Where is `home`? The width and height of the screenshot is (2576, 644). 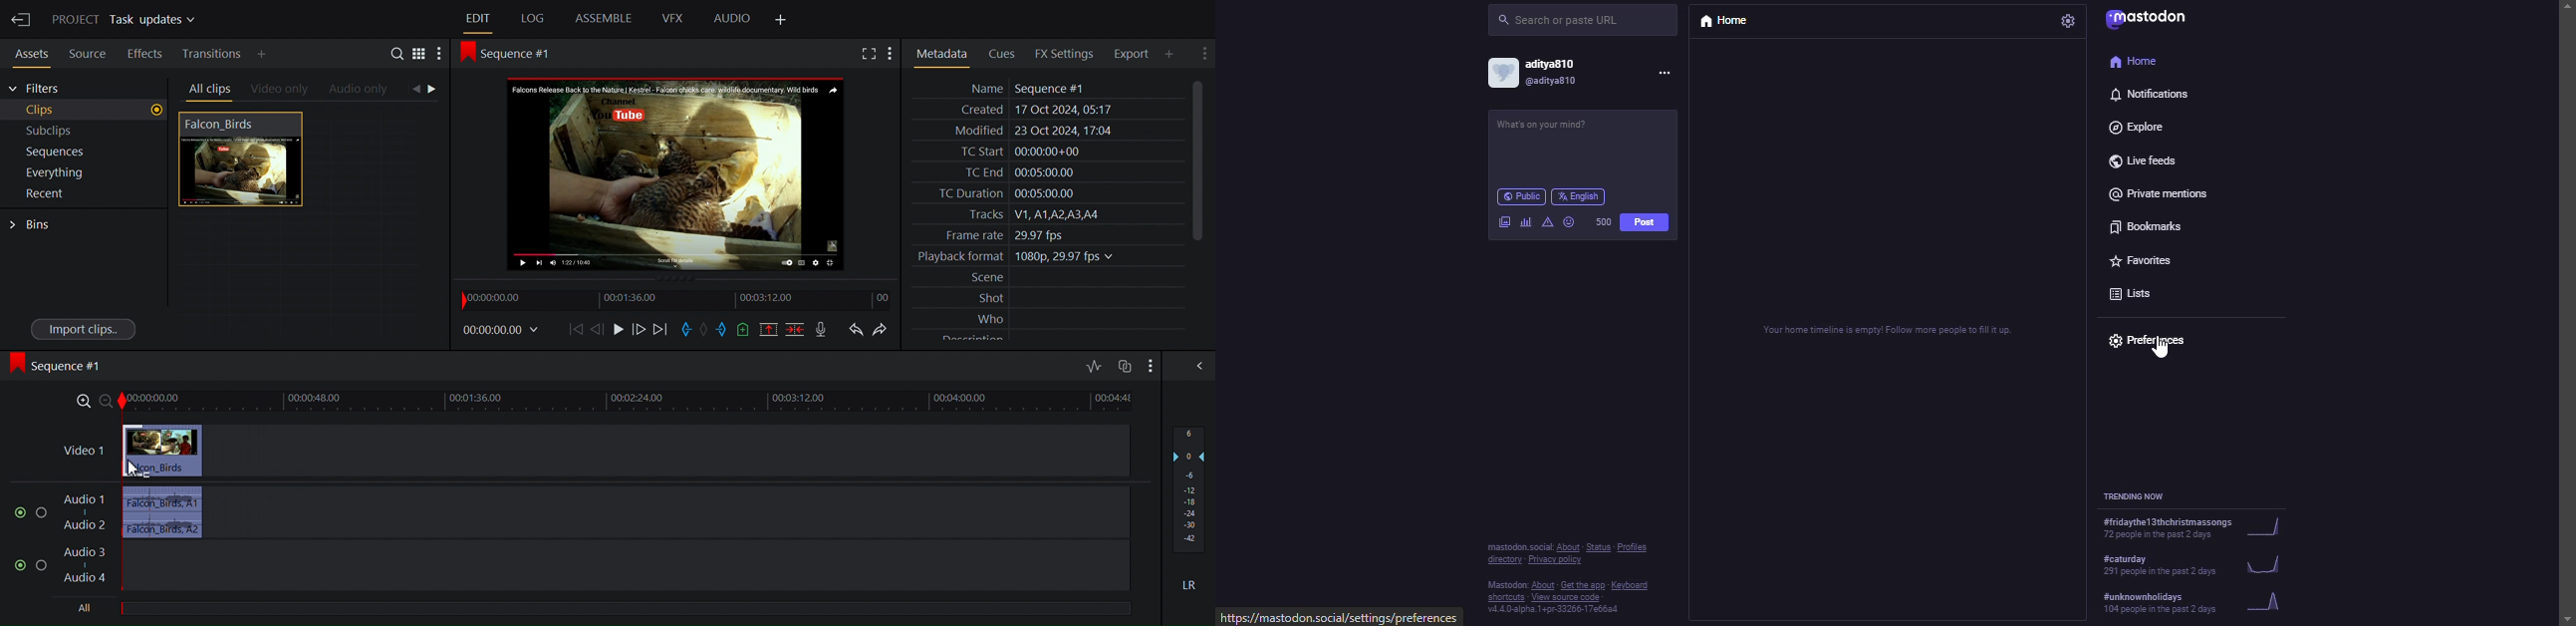 home is located at coordinates (2135, 62).